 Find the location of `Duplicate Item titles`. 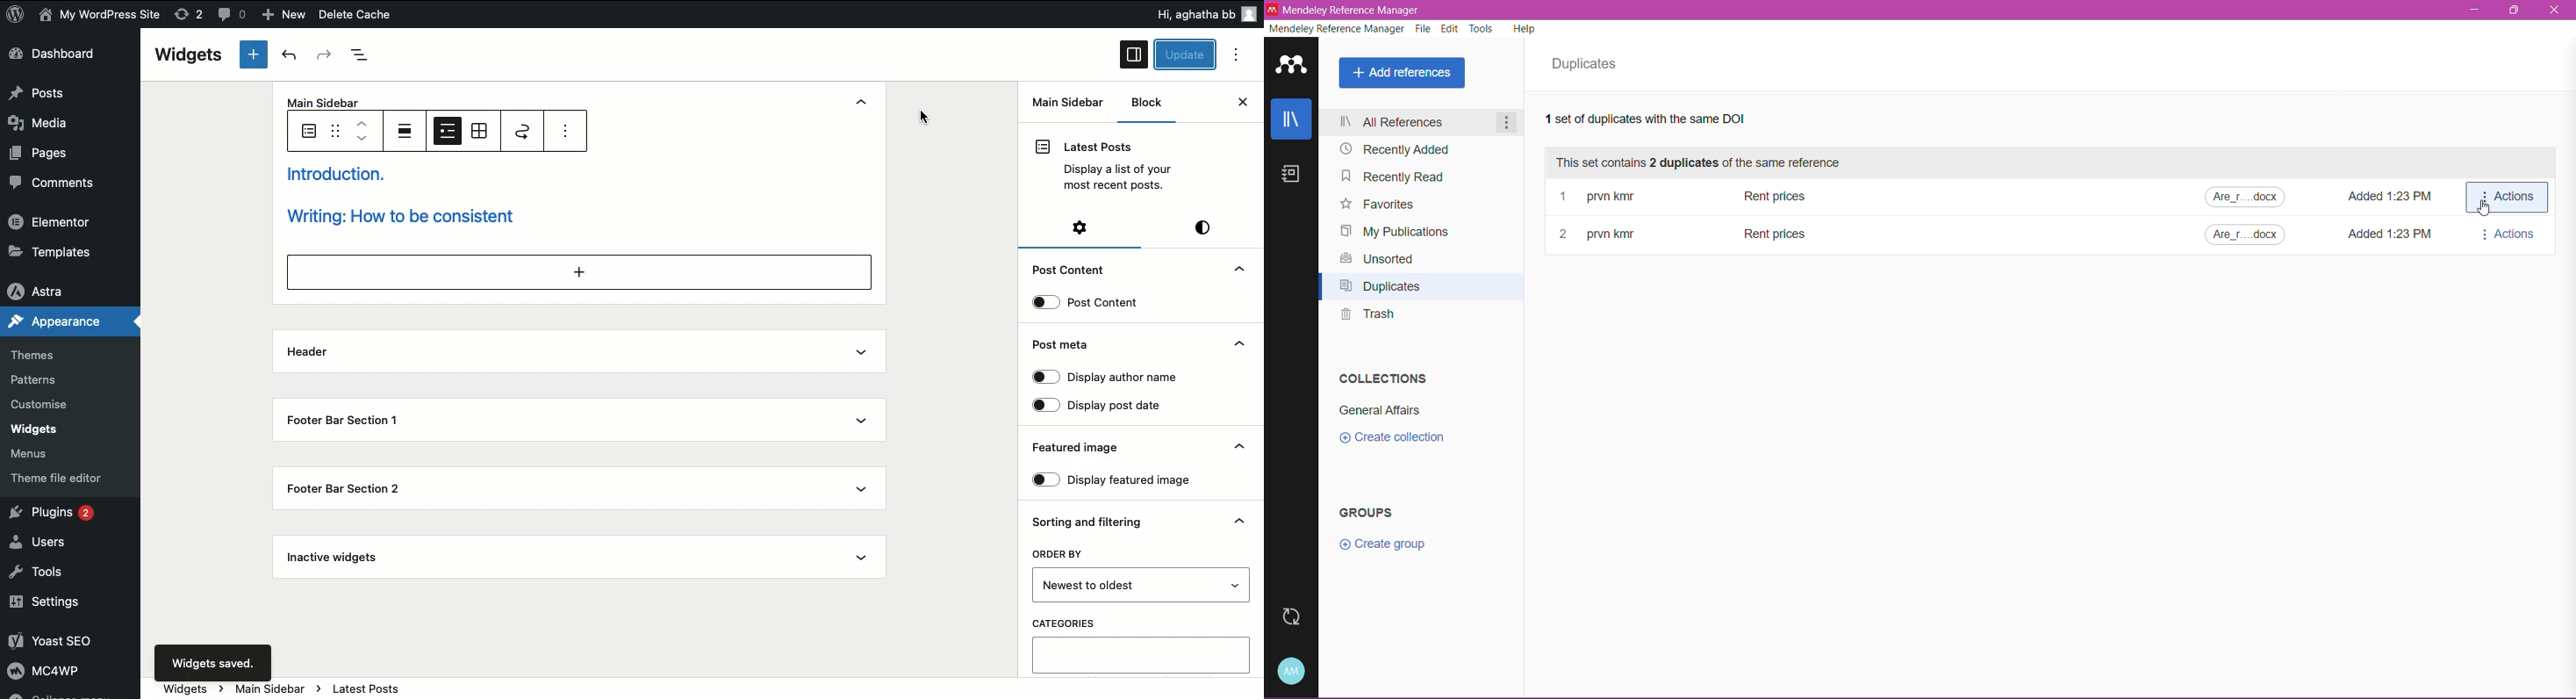

Duplicate Item titles is located at coordinates (1848, 196).